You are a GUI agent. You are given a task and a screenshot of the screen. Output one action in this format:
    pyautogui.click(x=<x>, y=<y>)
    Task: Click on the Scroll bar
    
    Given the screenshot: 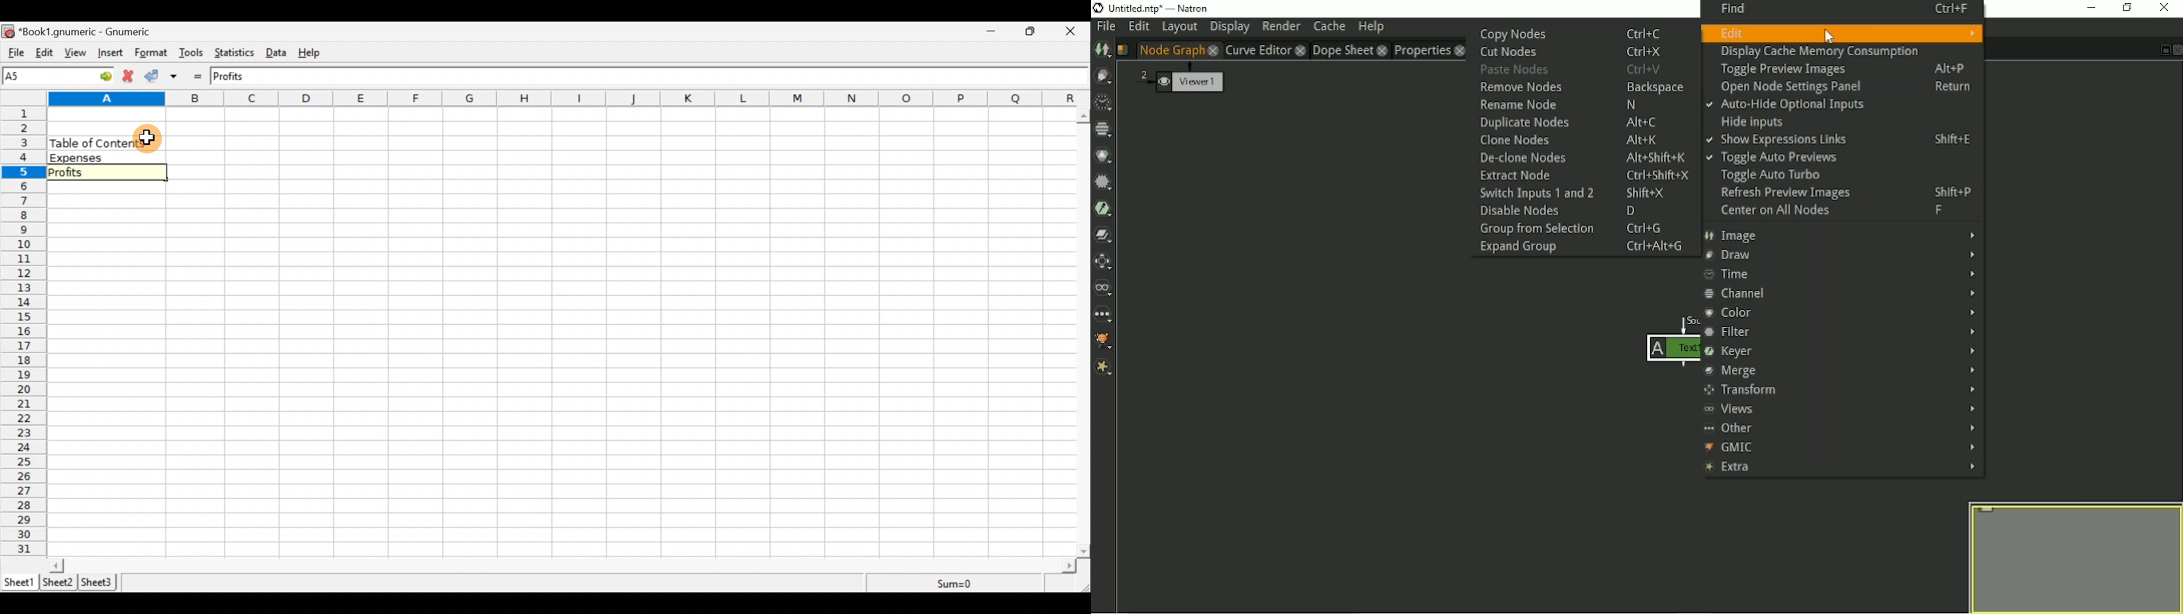 What is the action you would take?
    pyautogui.click(x=563, y=565)
    